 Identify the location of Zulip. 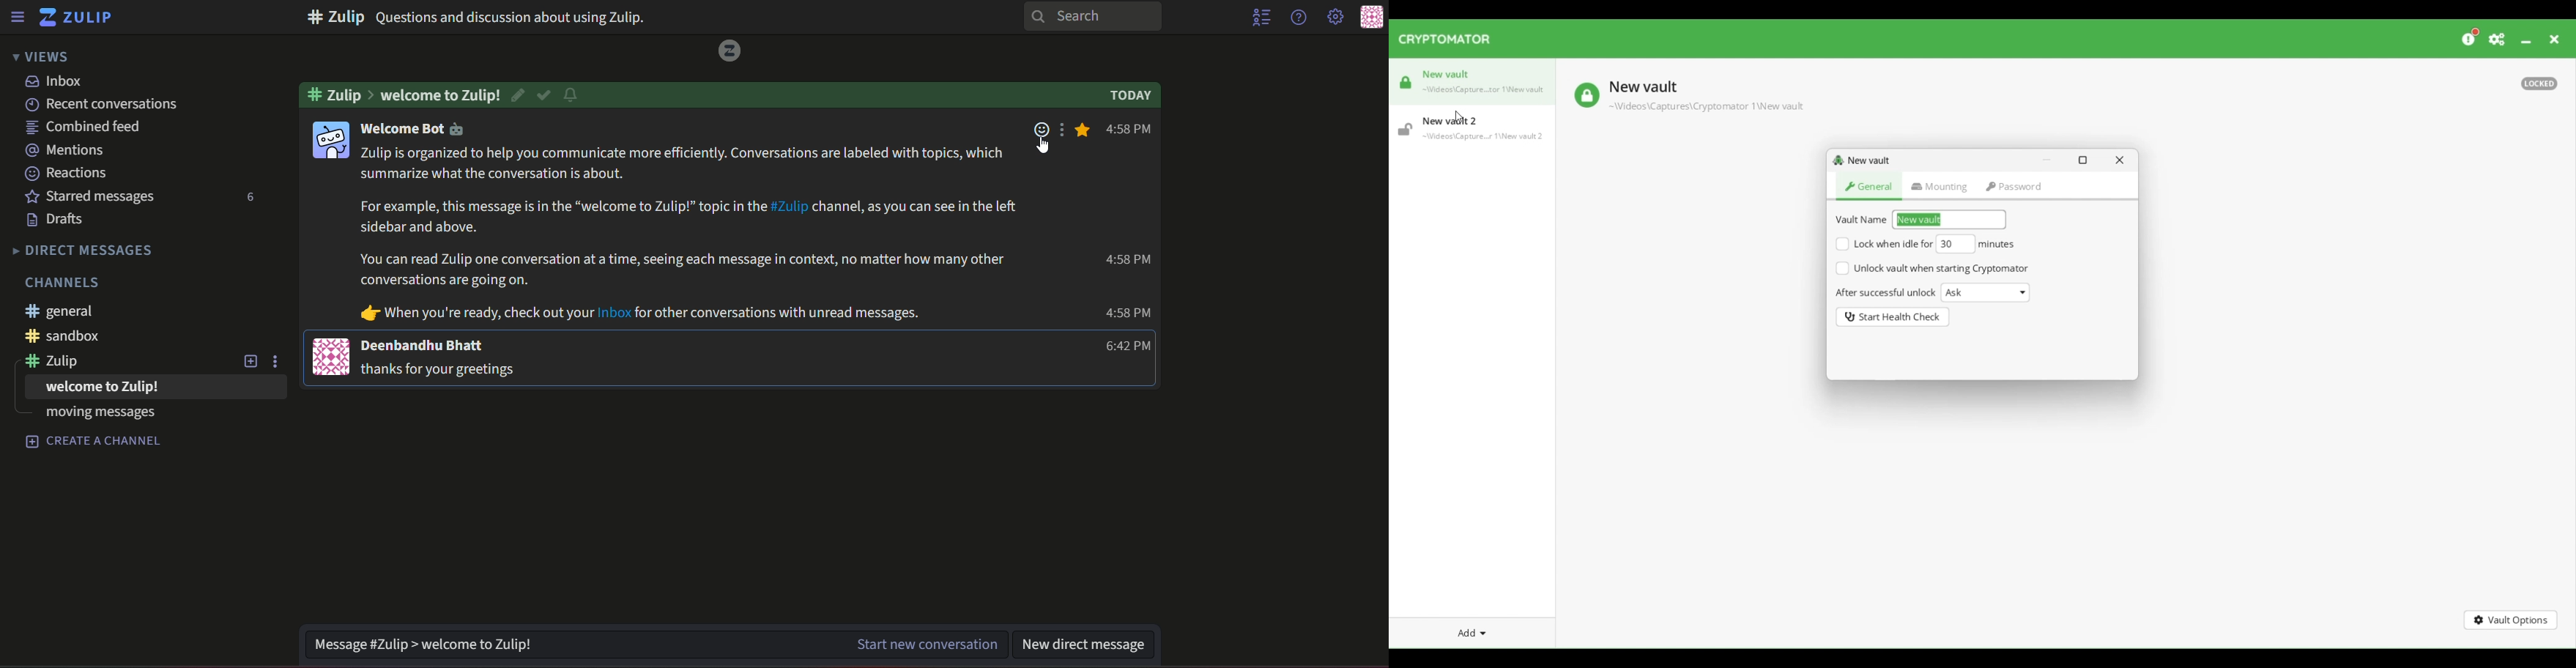
(81, 17).